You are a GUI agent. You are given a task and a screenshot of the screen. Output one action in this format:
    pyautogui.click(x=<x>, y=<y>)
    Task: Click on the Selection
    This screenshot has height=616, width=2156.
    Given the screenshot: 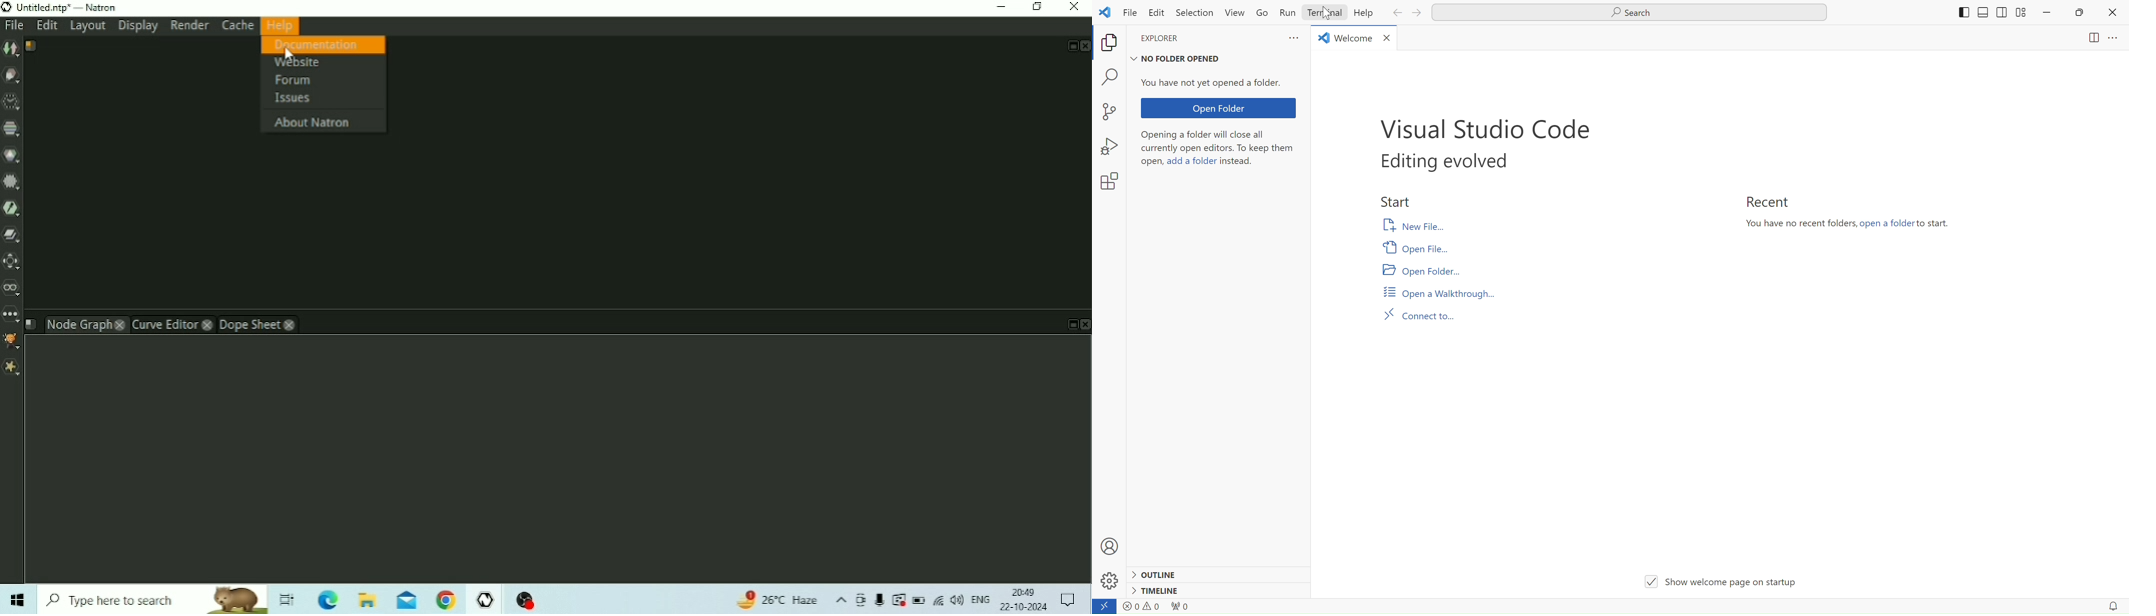 What is the action you would take?
    pyautogui.click(x=1197, y=14)
    